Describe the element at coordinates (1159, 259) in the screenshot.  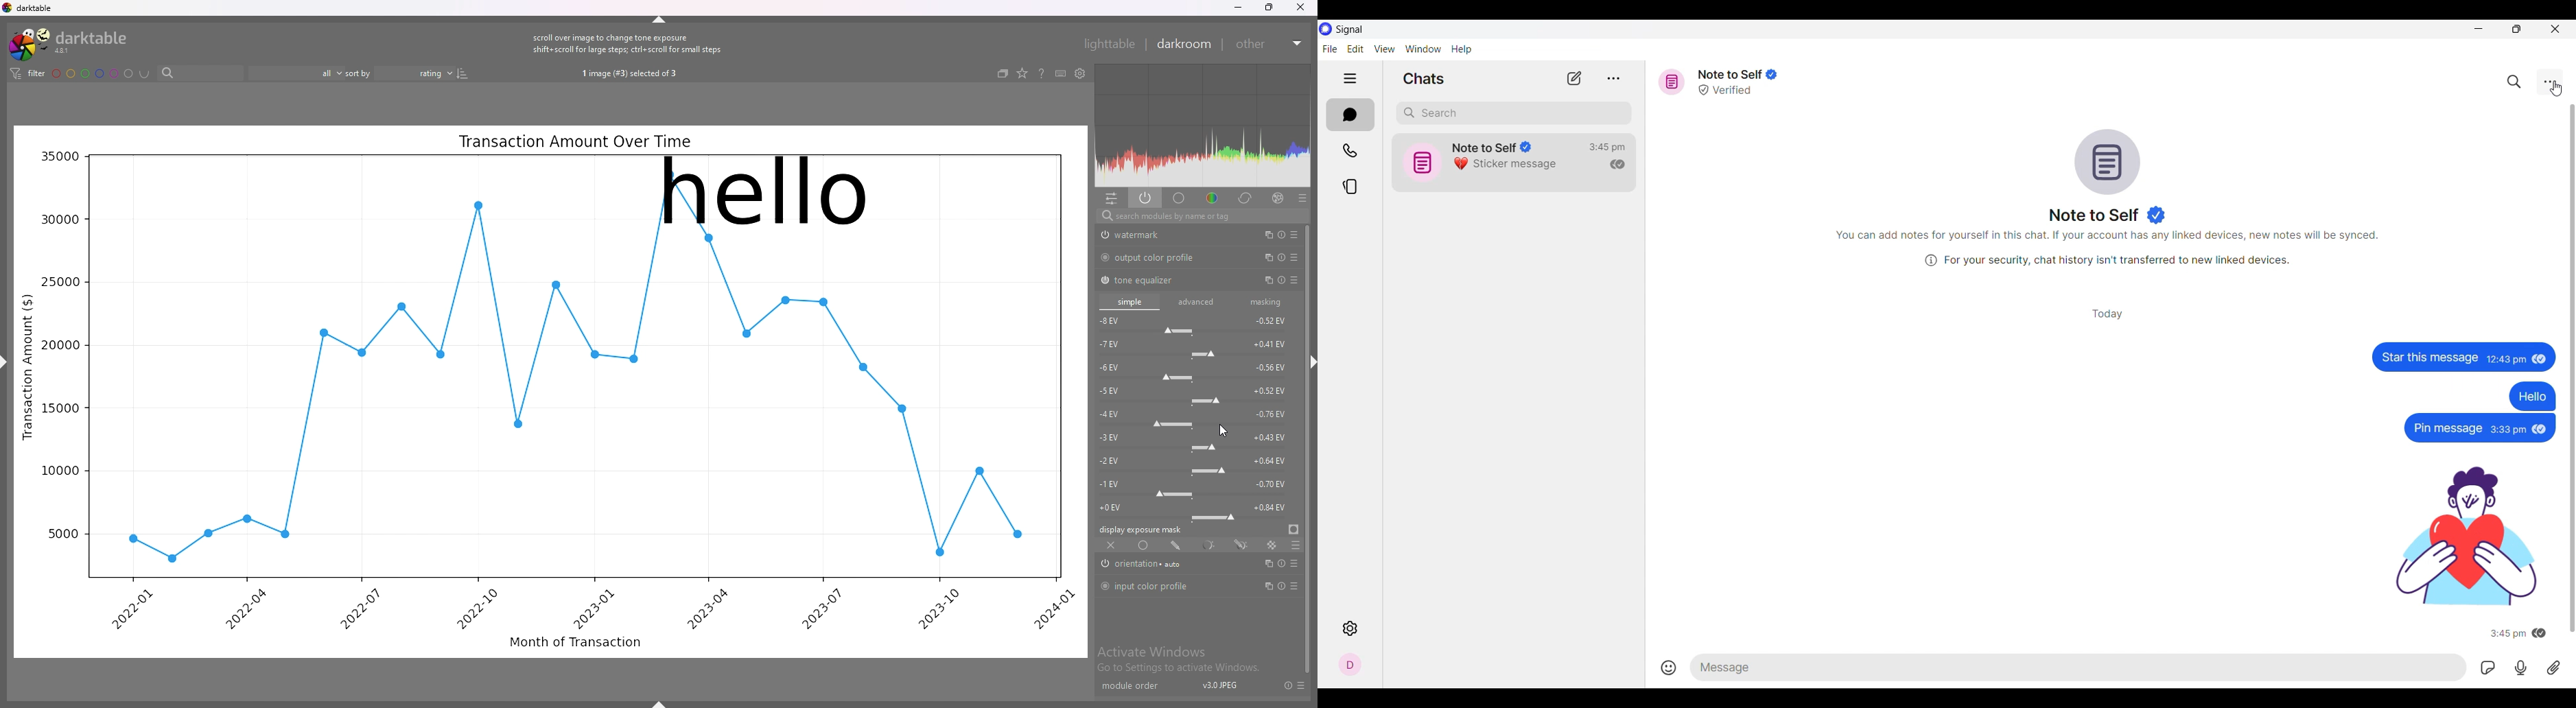
I see `output color profile` at that location.